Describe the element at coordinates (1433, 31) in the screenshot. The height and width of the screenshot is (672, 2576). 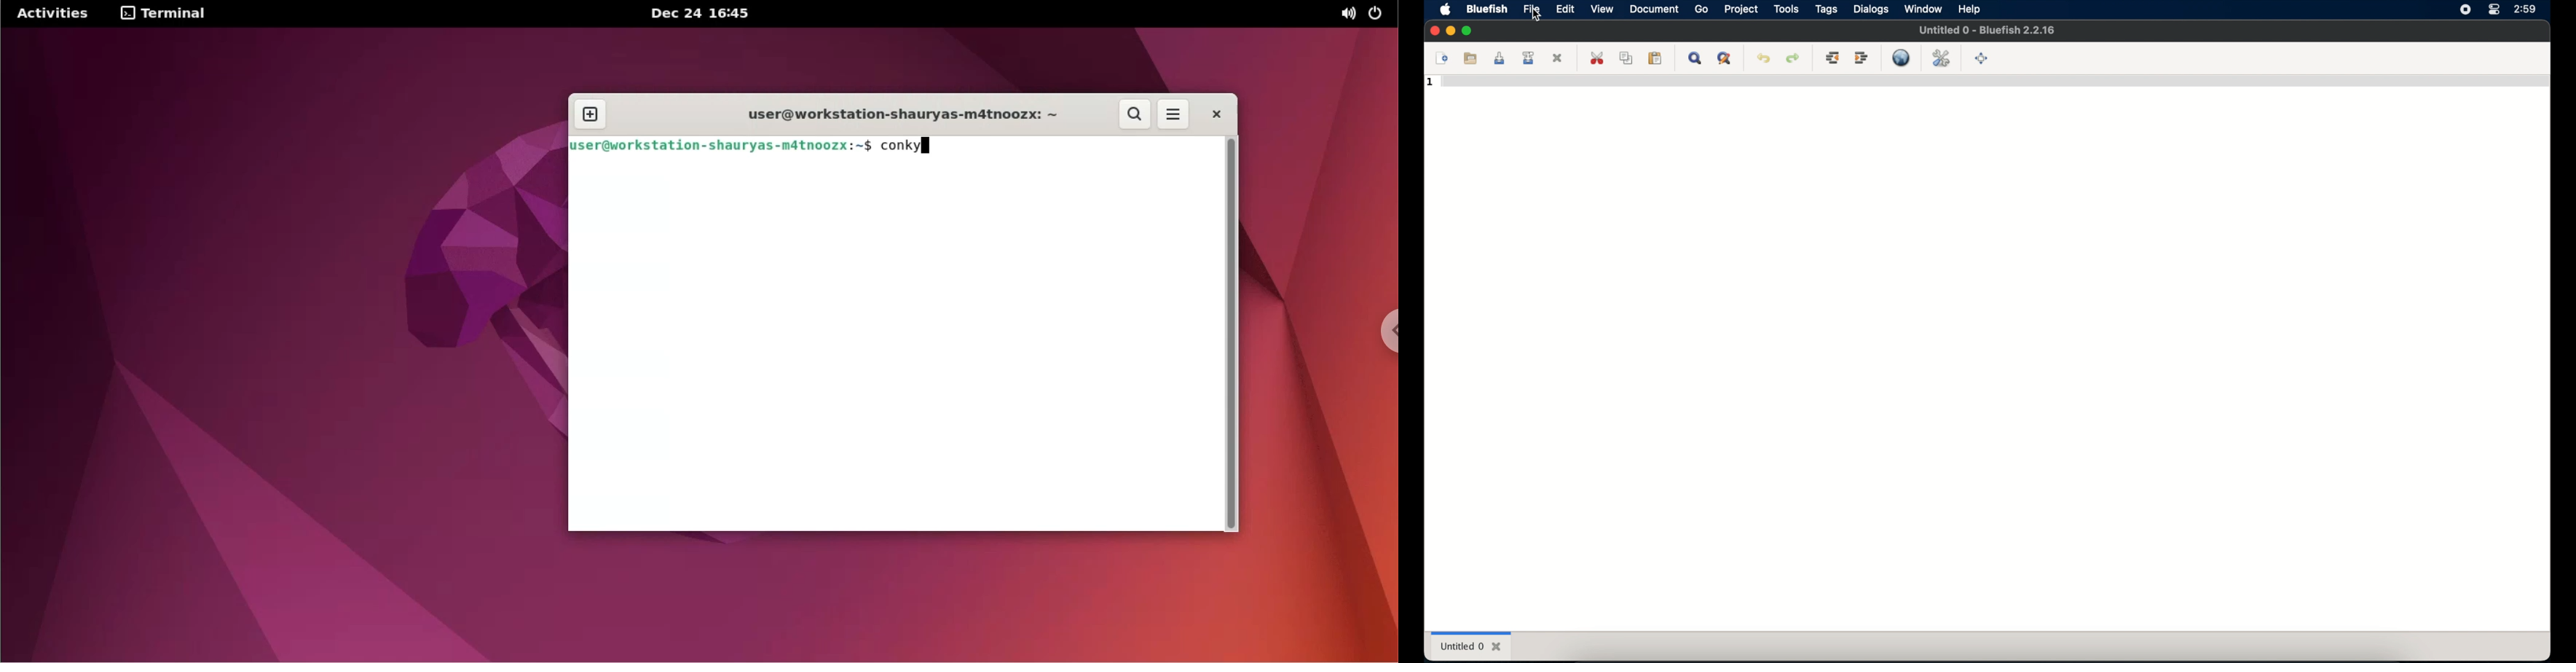
I see `close` at that location.